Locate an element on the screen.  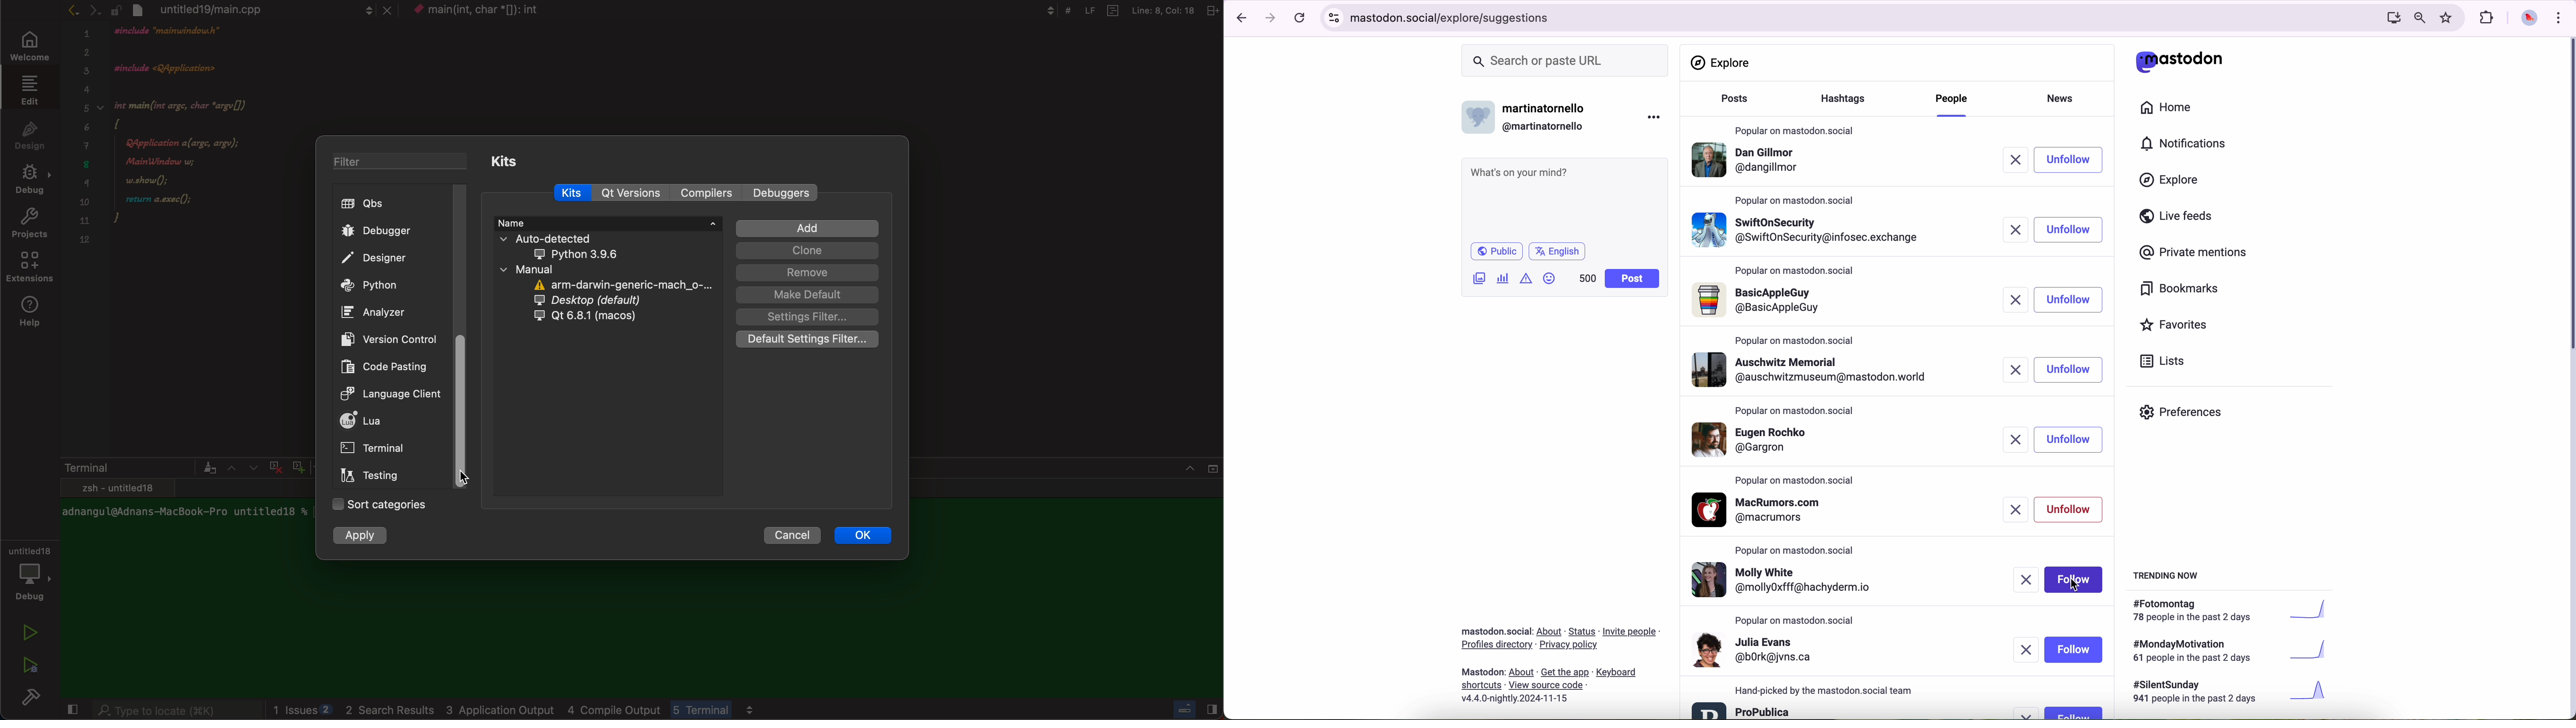
popular on mastodon.social is located at coordinates (1795, 128).